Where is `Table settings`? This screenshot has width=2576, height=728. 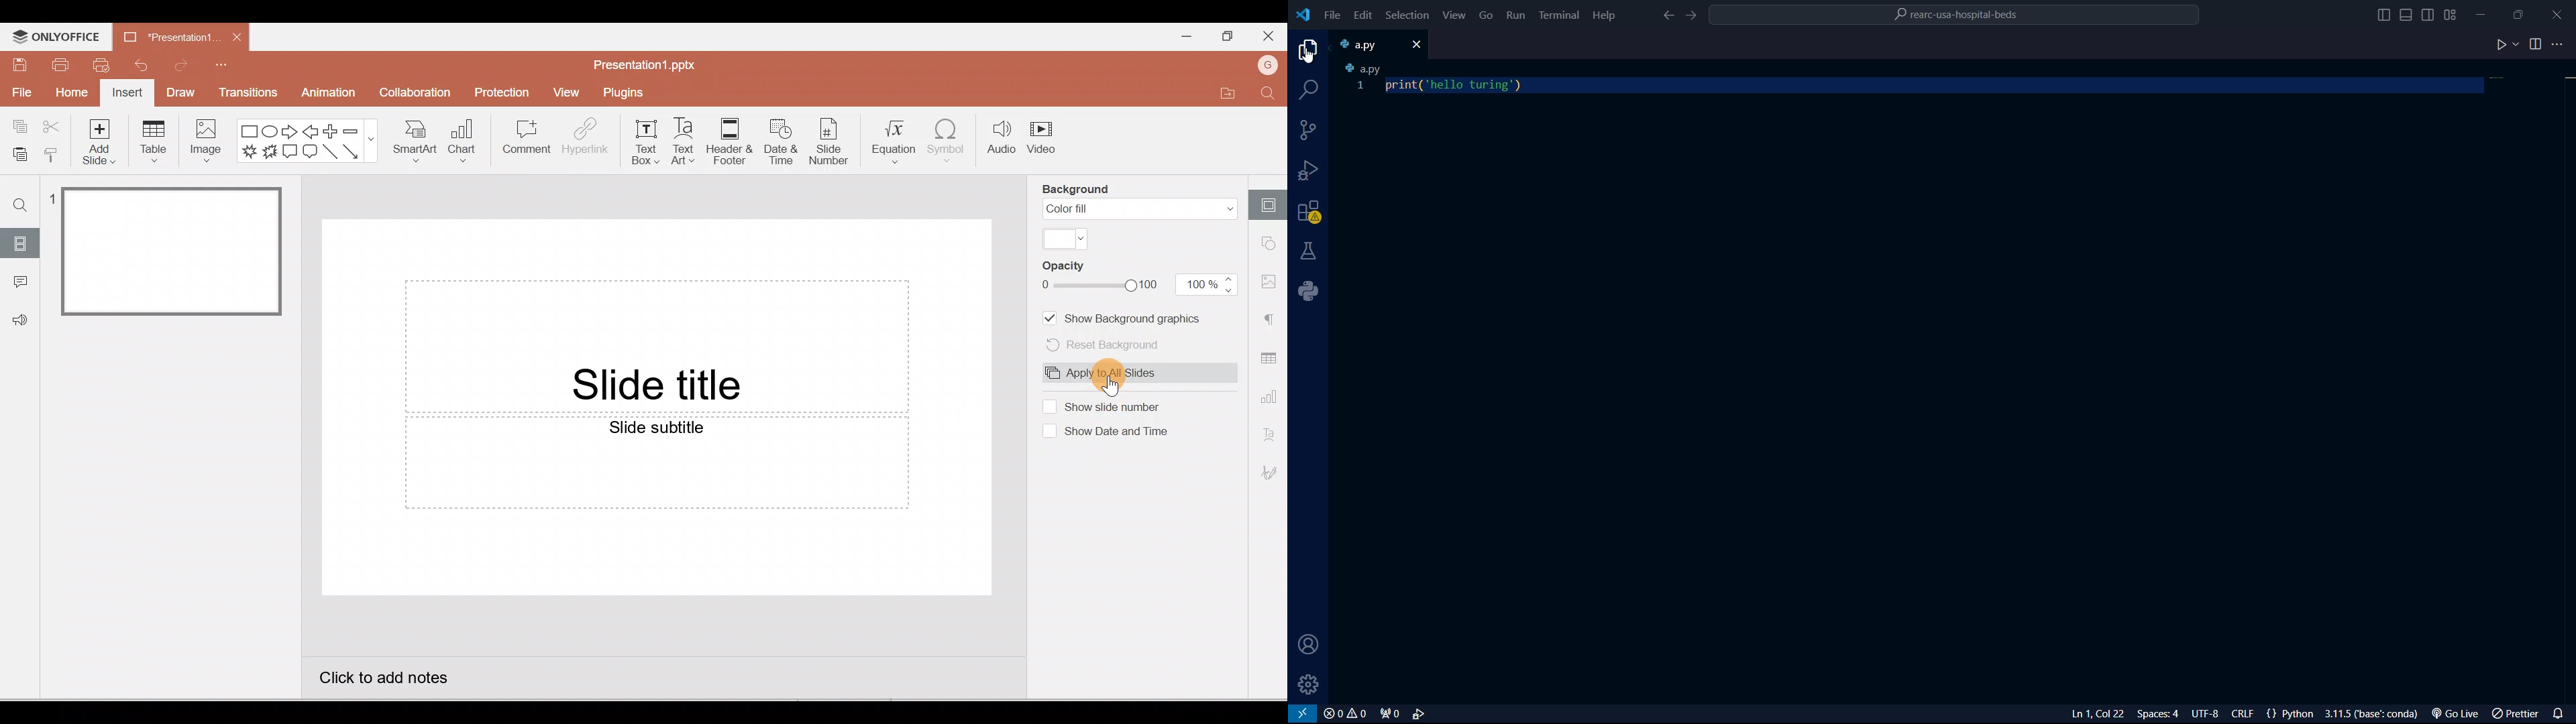 Table settings is located at coordinates (1269, 357).